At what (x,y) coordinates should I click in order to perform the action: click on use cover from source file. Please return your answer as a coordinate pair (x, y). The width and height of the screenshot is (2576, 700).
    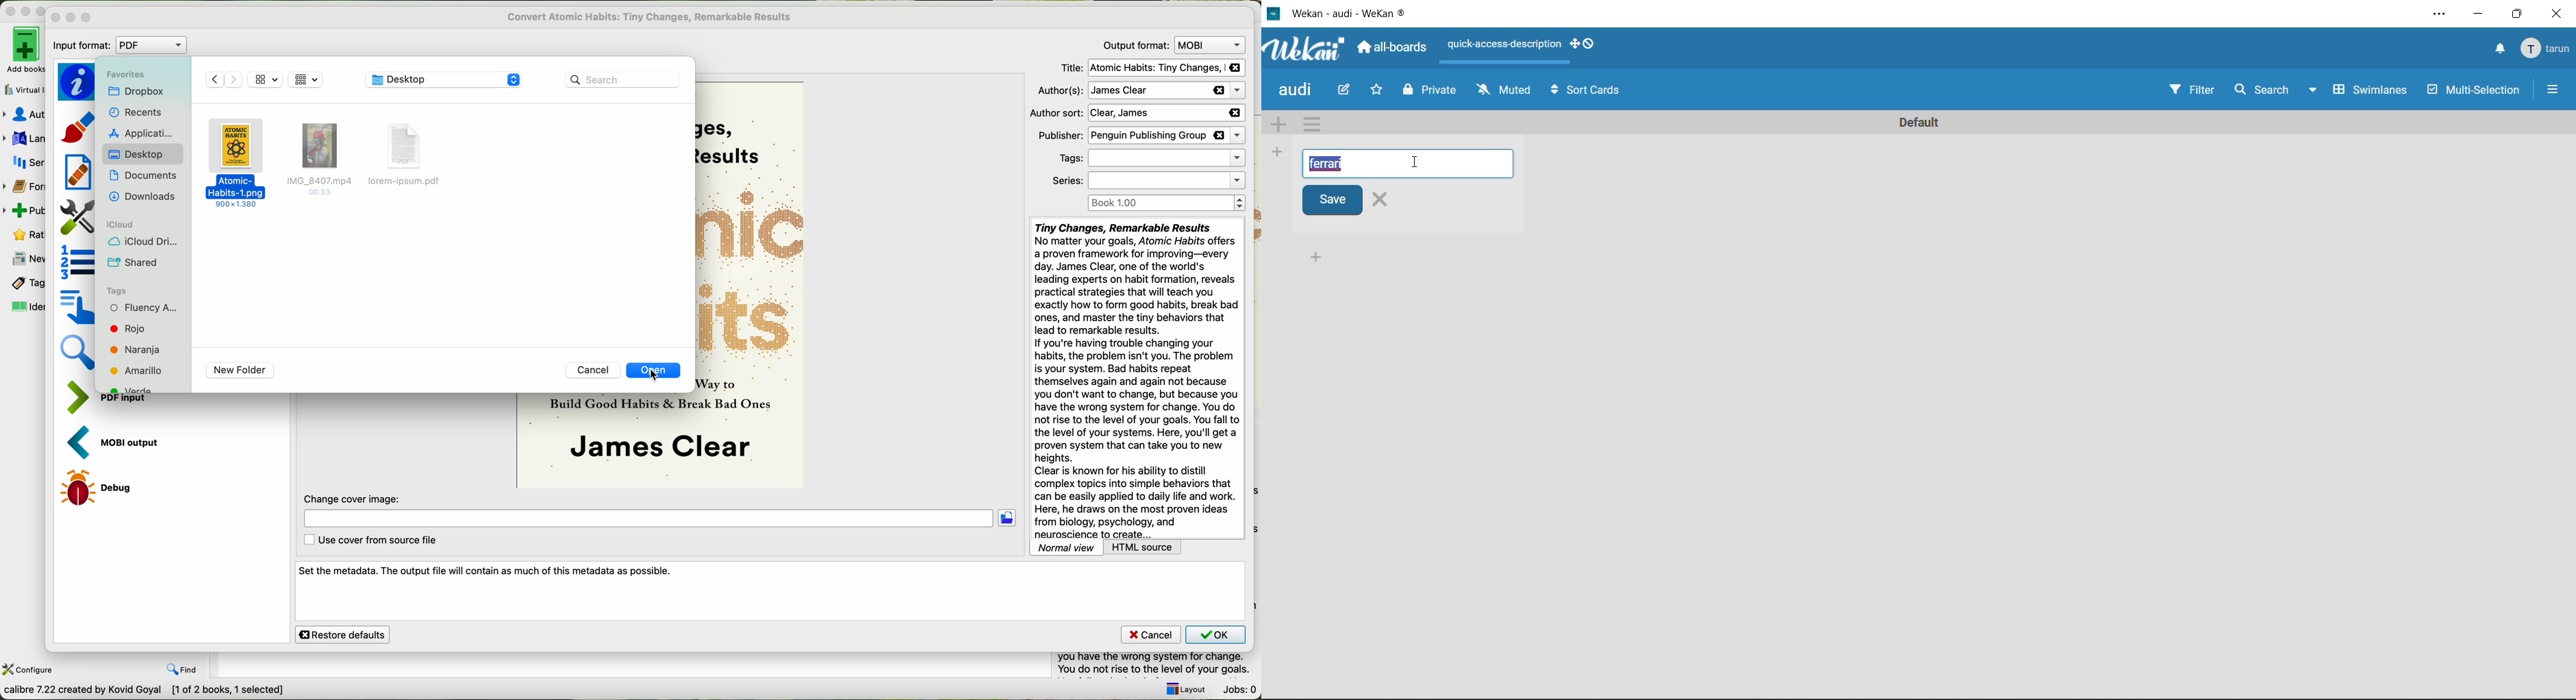
    Looking at the image, I should click on (369, 540).